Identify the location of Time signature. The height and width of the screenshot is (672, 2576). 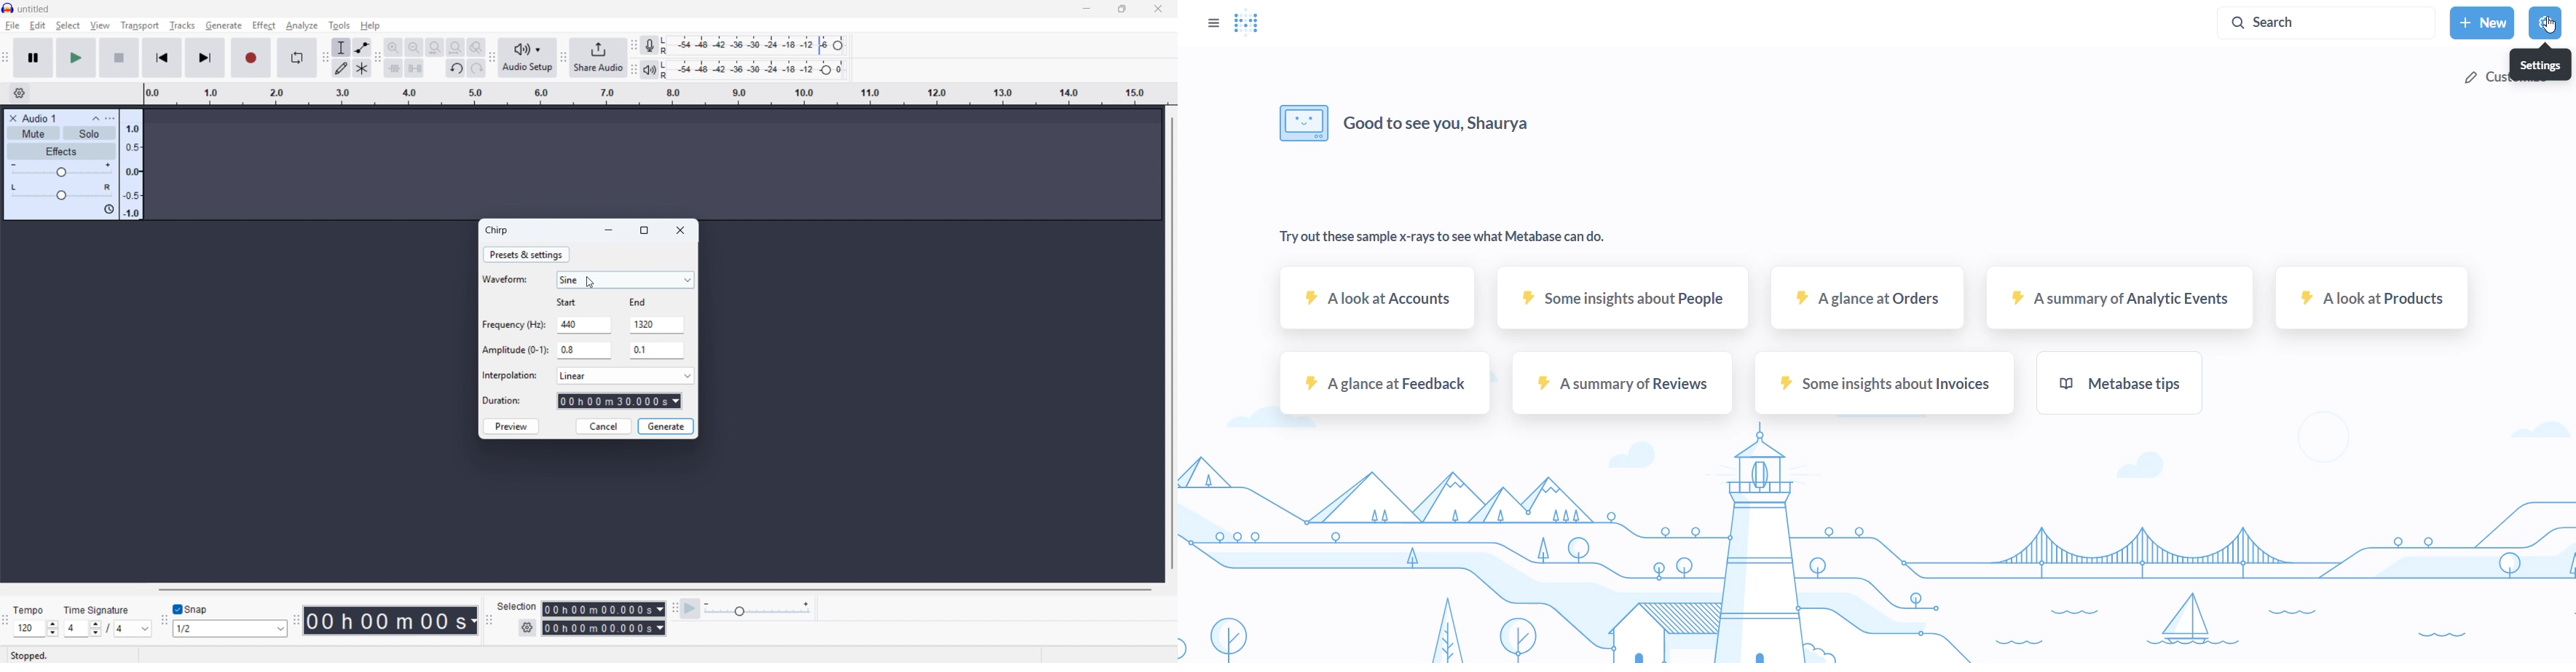
(98, 610).